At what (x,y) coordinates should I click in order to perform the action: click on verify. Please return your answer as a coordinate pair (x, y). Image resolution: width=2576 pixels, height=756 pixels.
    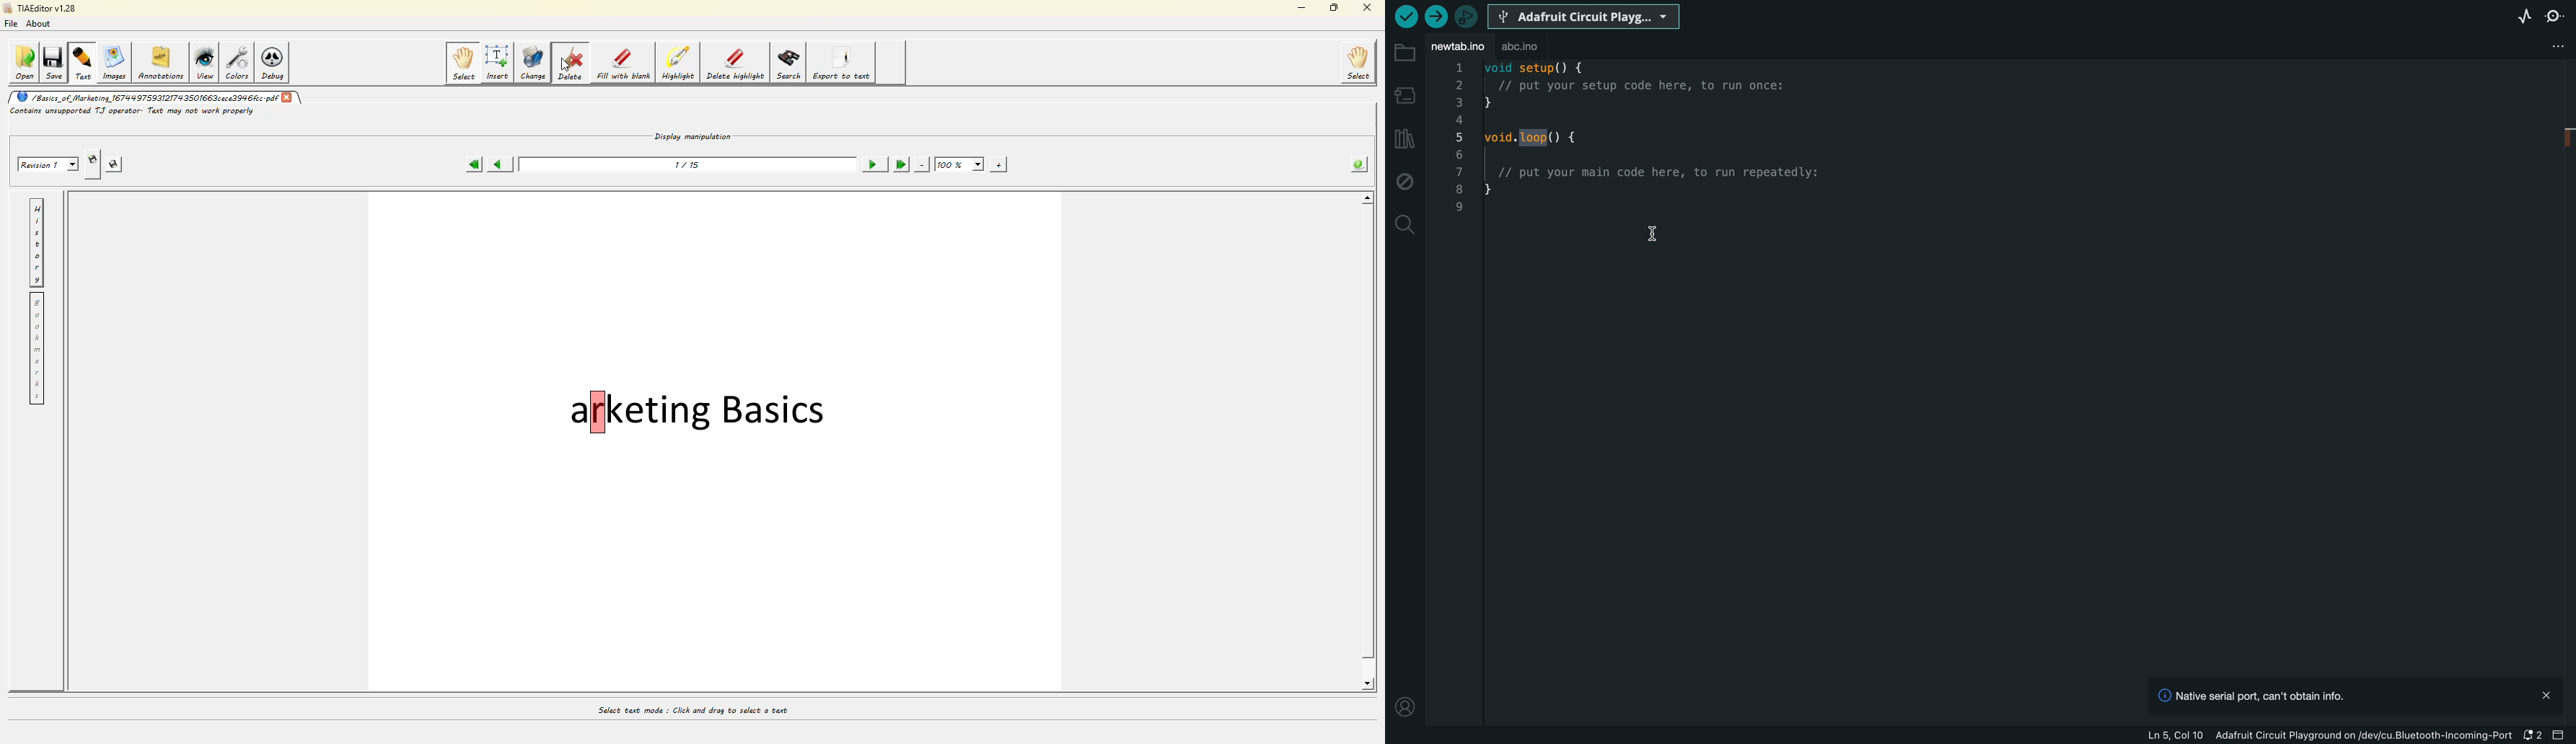
    Looking at the image, I should click on (1404, 17).